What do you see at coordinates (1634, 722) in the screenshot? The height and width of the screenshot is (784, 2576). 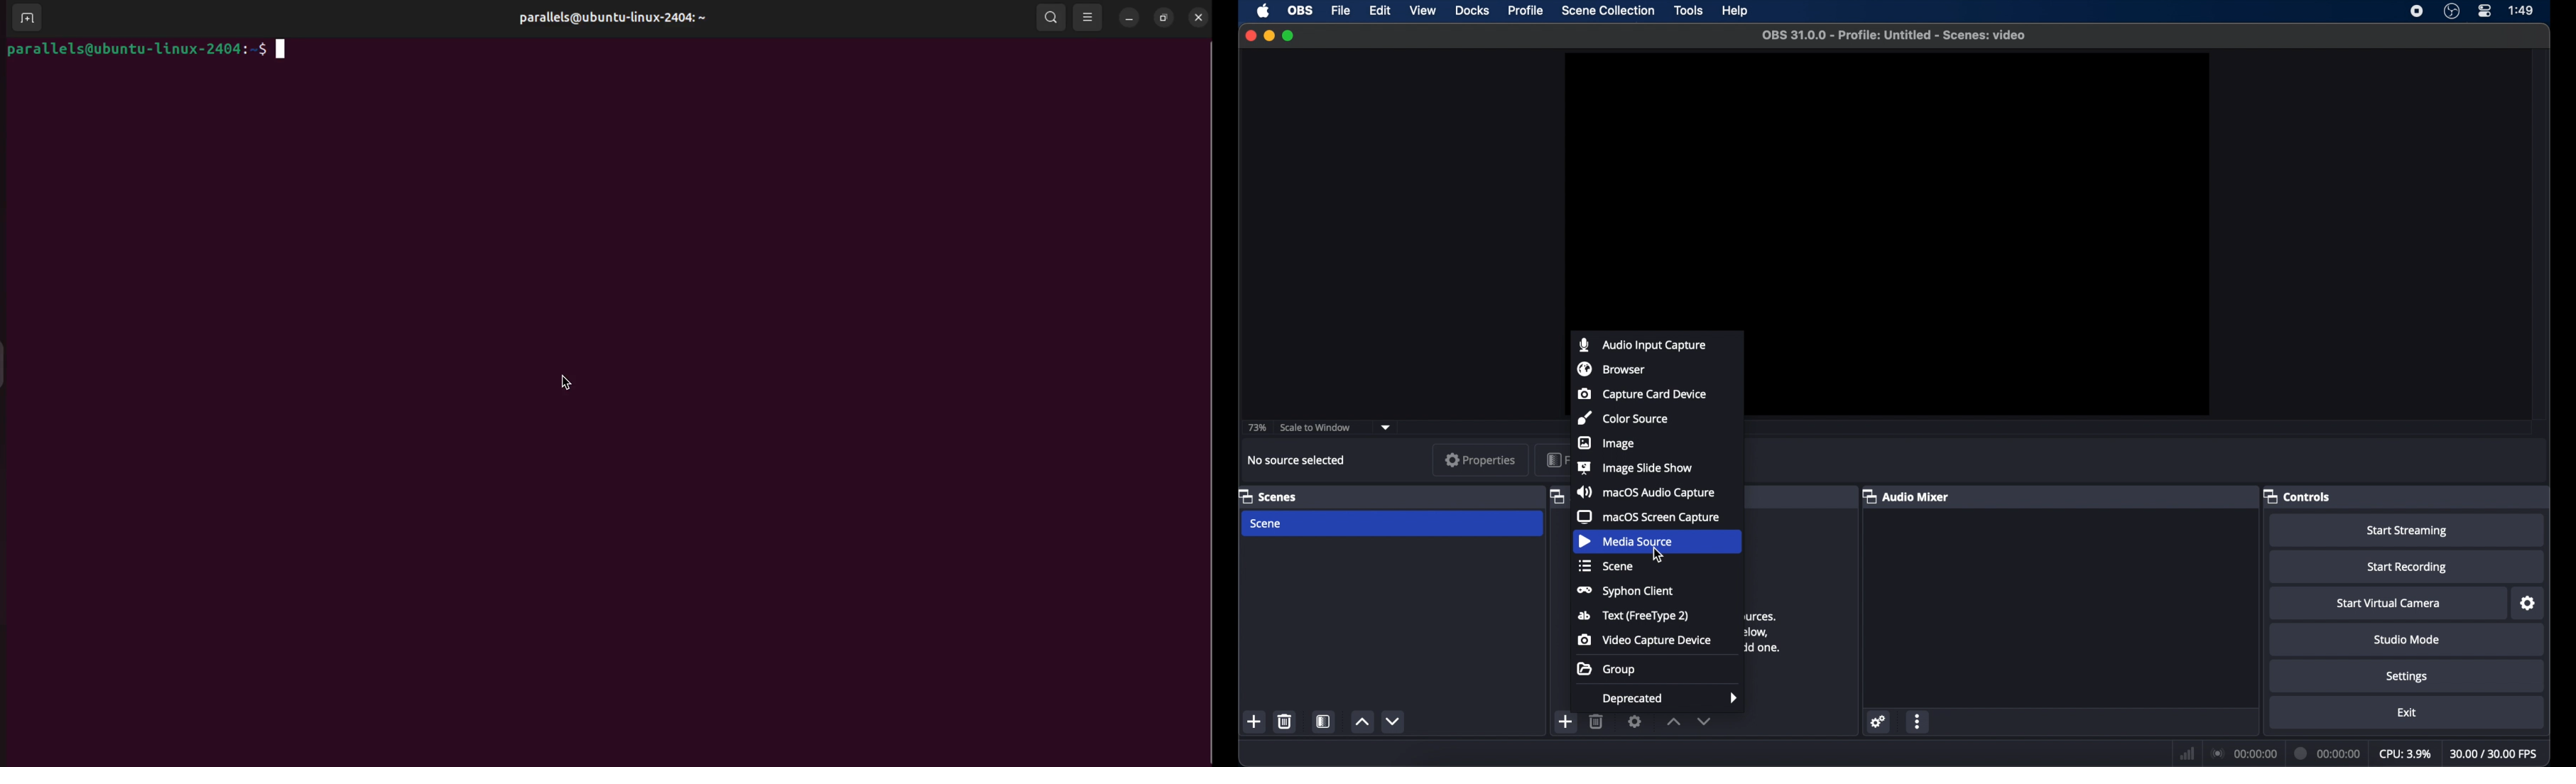 I see `settings` at bounding box center [1634, 722].